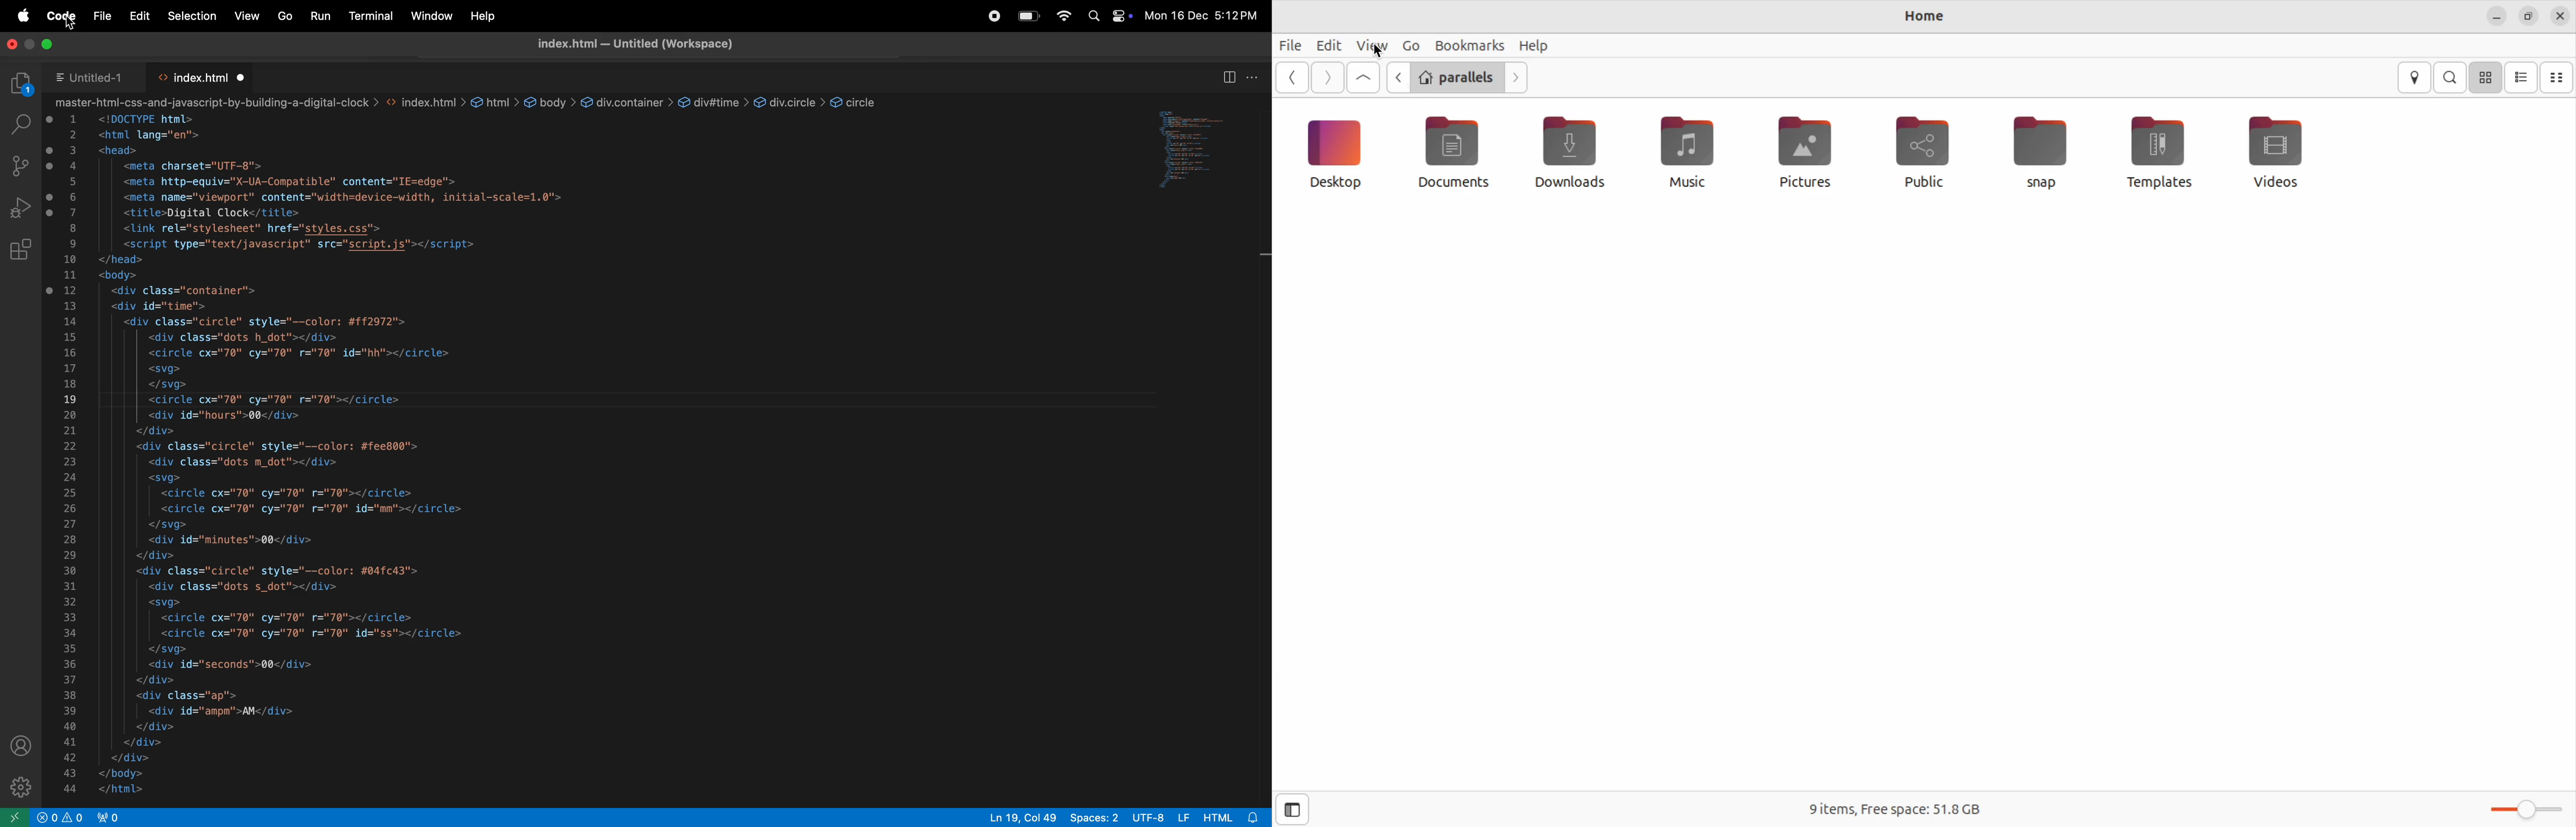  Describe the element at coordinates (122, 260) in the screenshot. I see `</head> i` at that location.